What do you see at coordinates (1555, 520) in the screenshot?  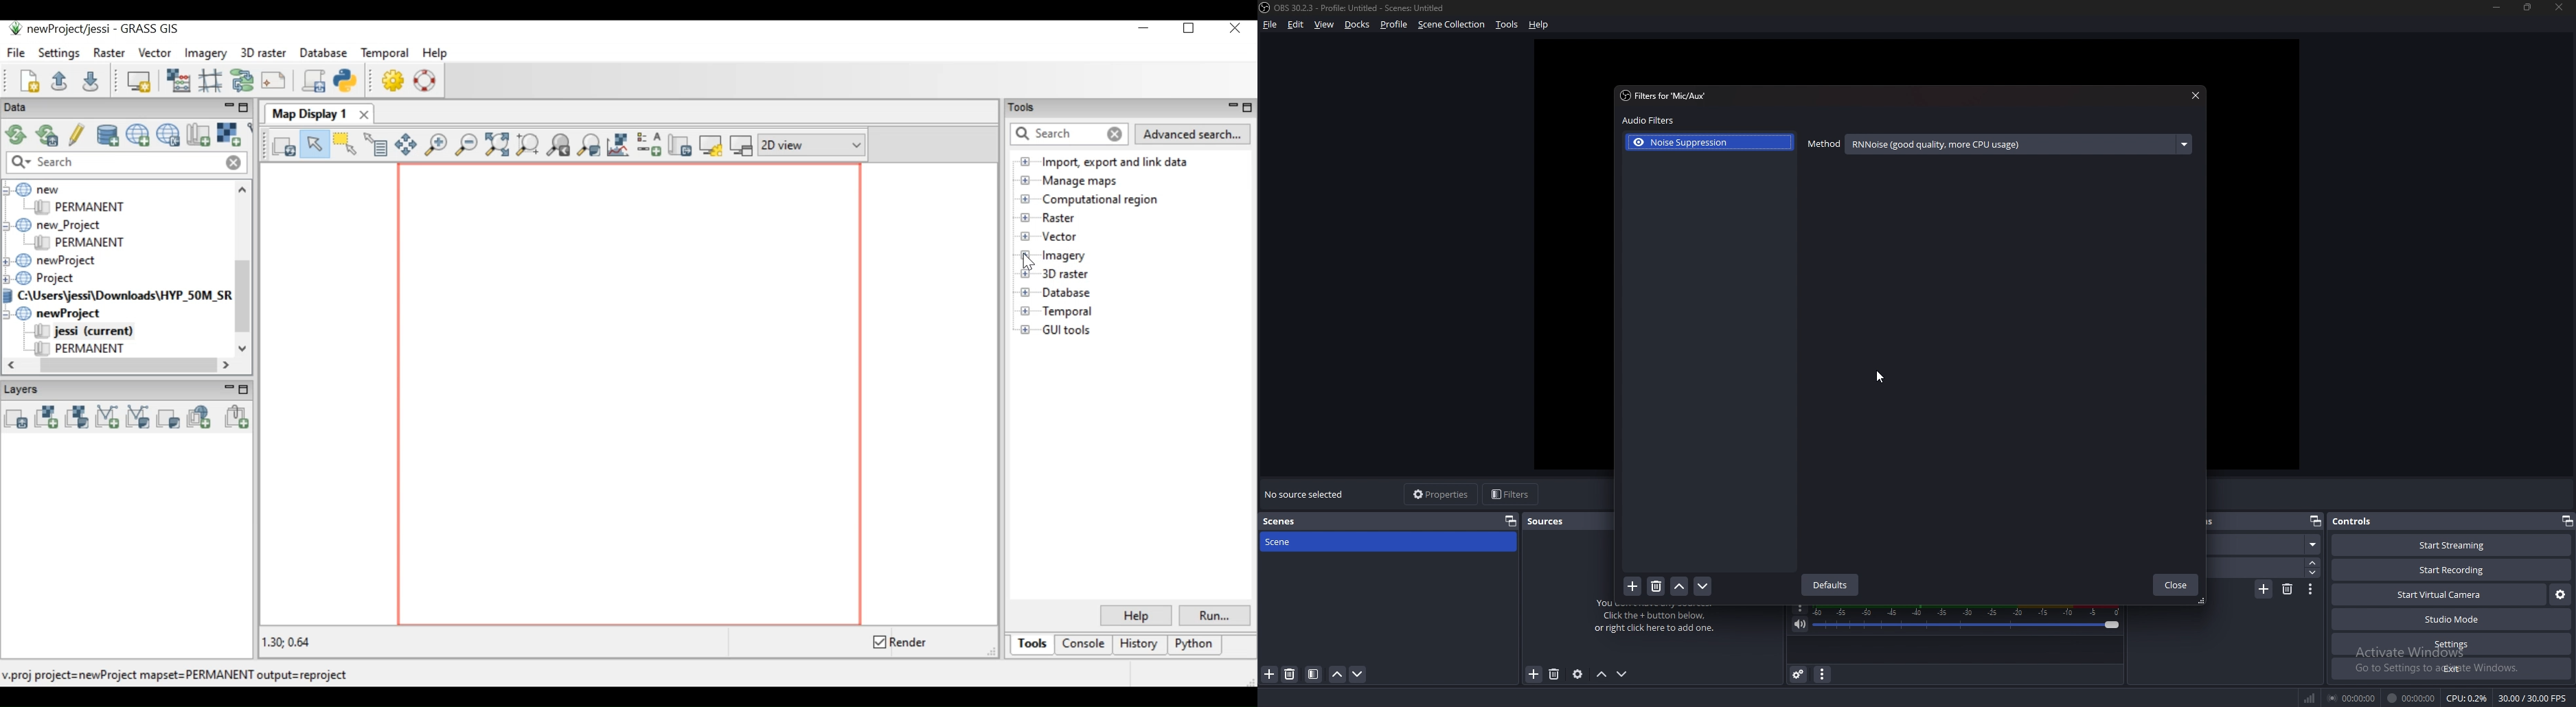 I see `sources` at bounding box center [1555, 520].